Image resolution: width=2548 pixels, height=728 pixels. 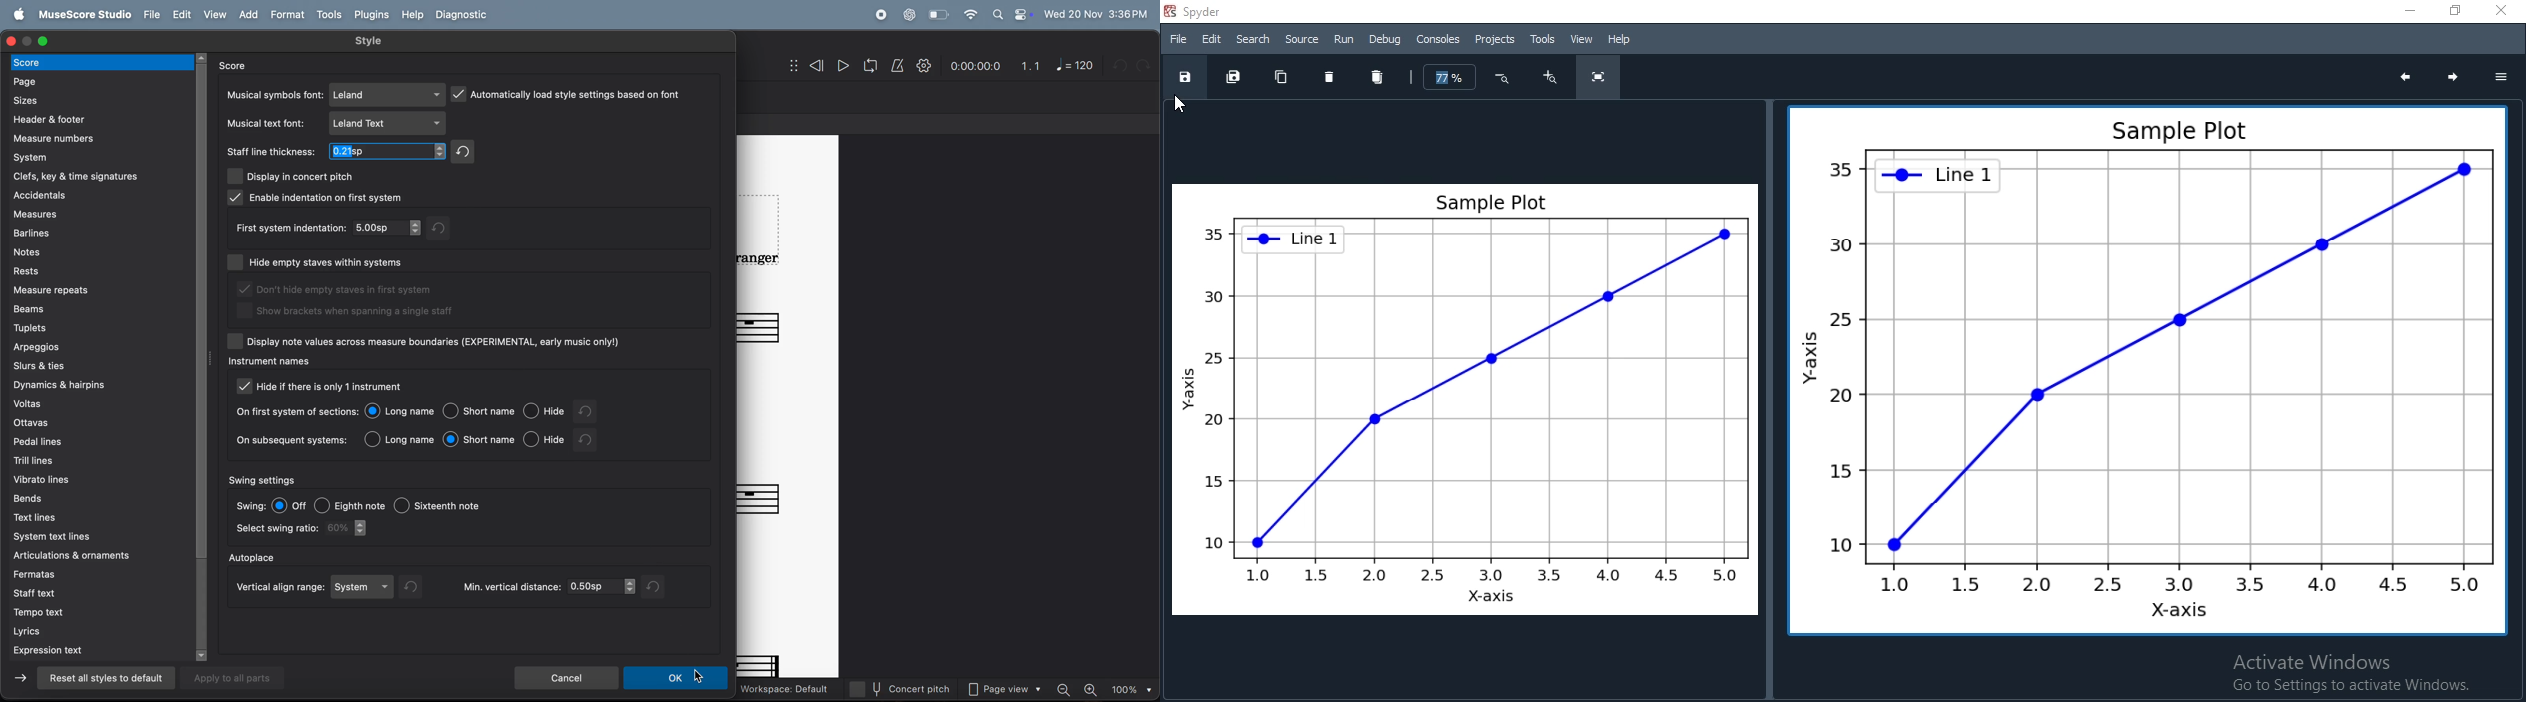 I want to click on Consoles, so click(x=1438, y=39).